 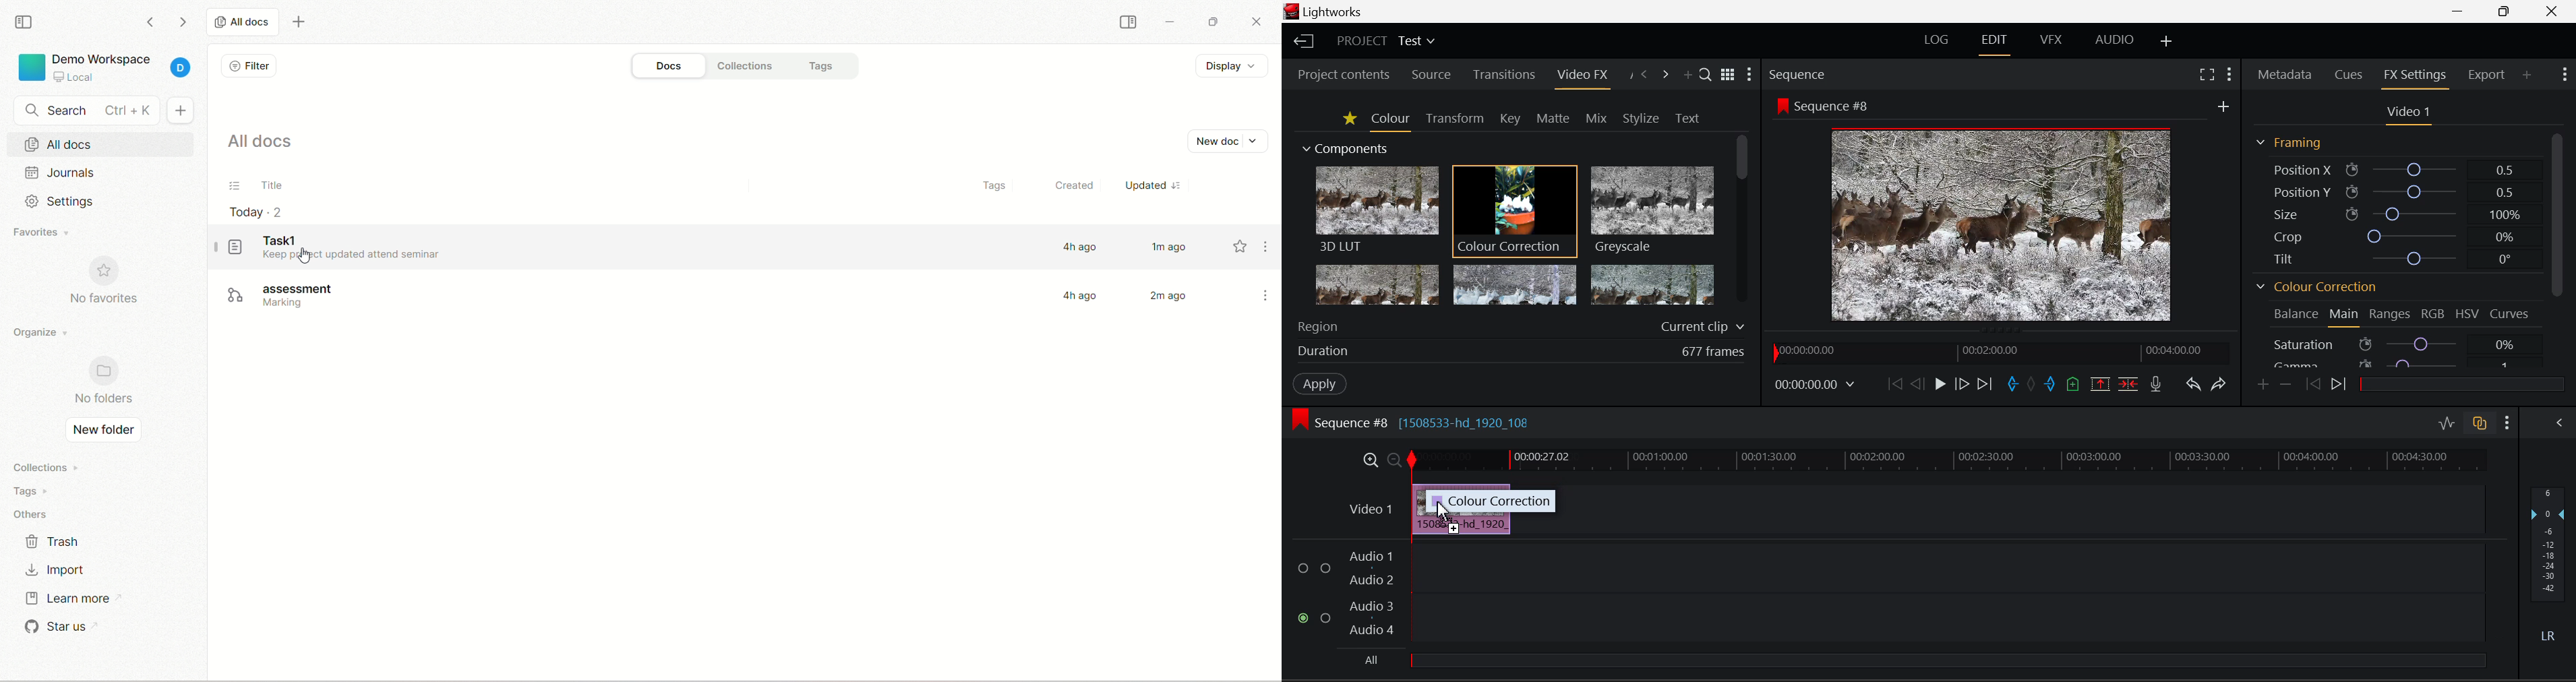 I want to click on Show Settings, so click(x=2507, y=423).